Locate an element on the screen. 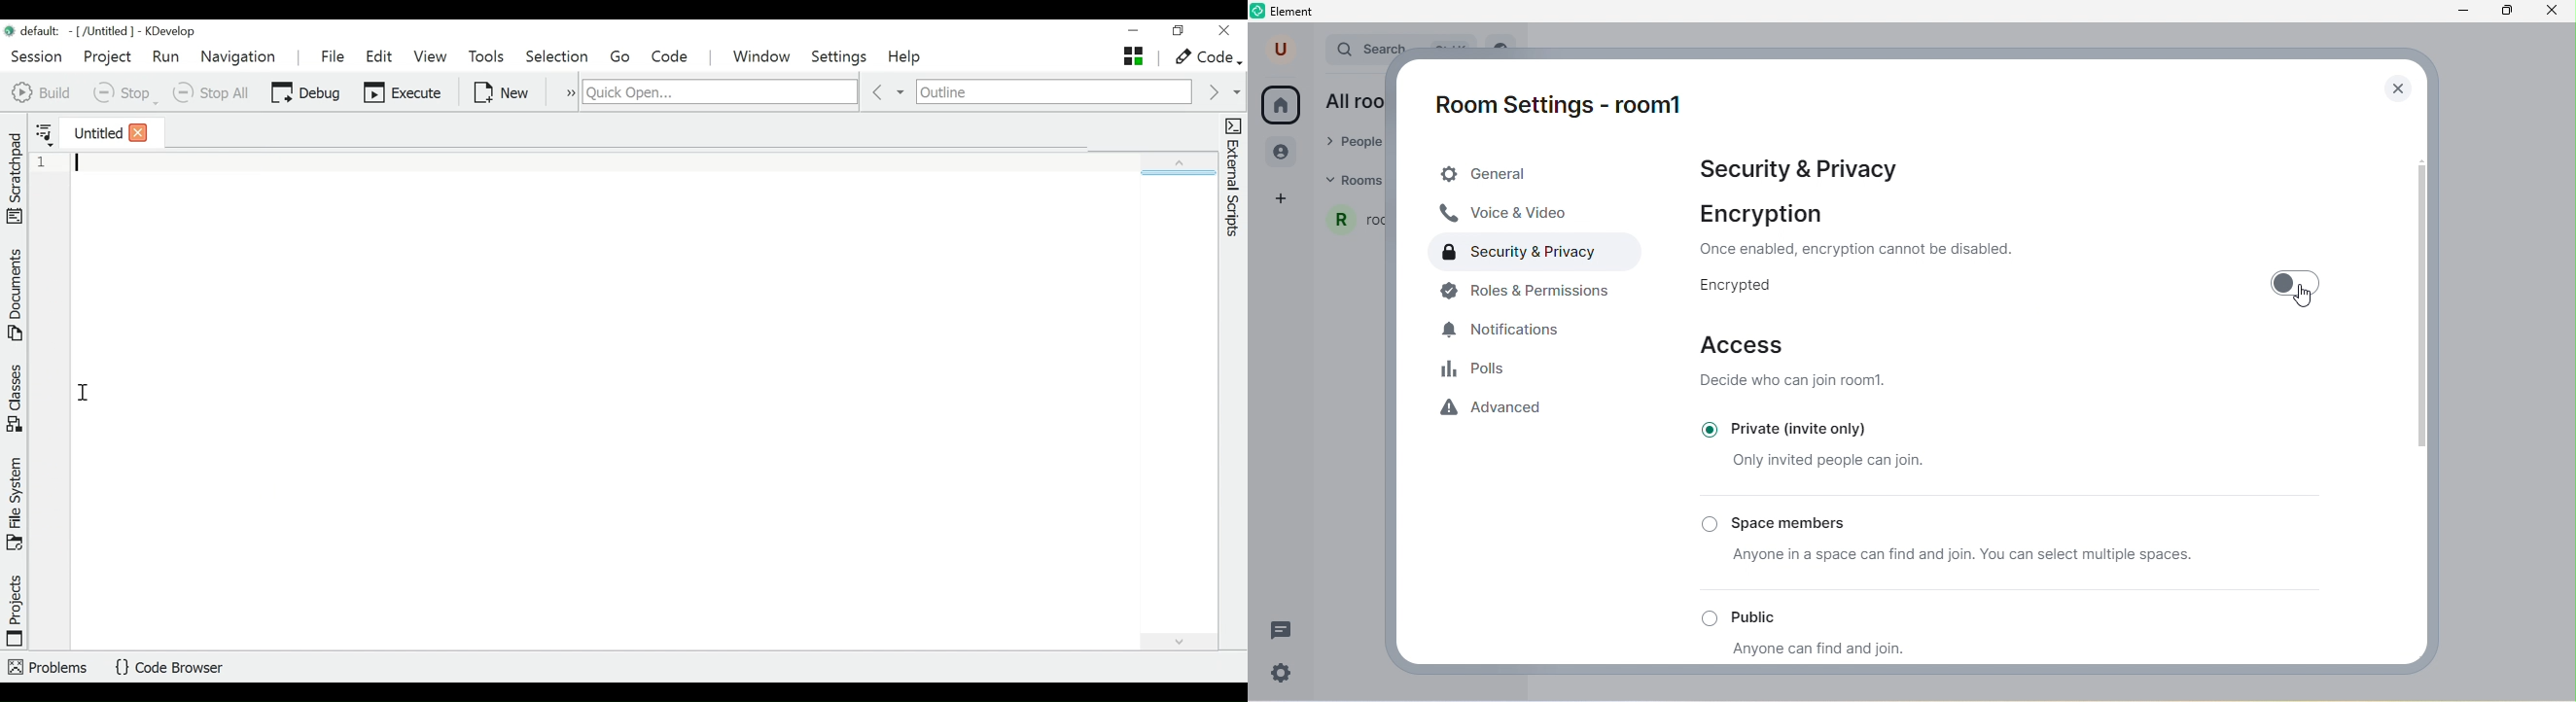 The height and width of the screenshot is (728, 2576). home is located at coordinates (1281, 105).